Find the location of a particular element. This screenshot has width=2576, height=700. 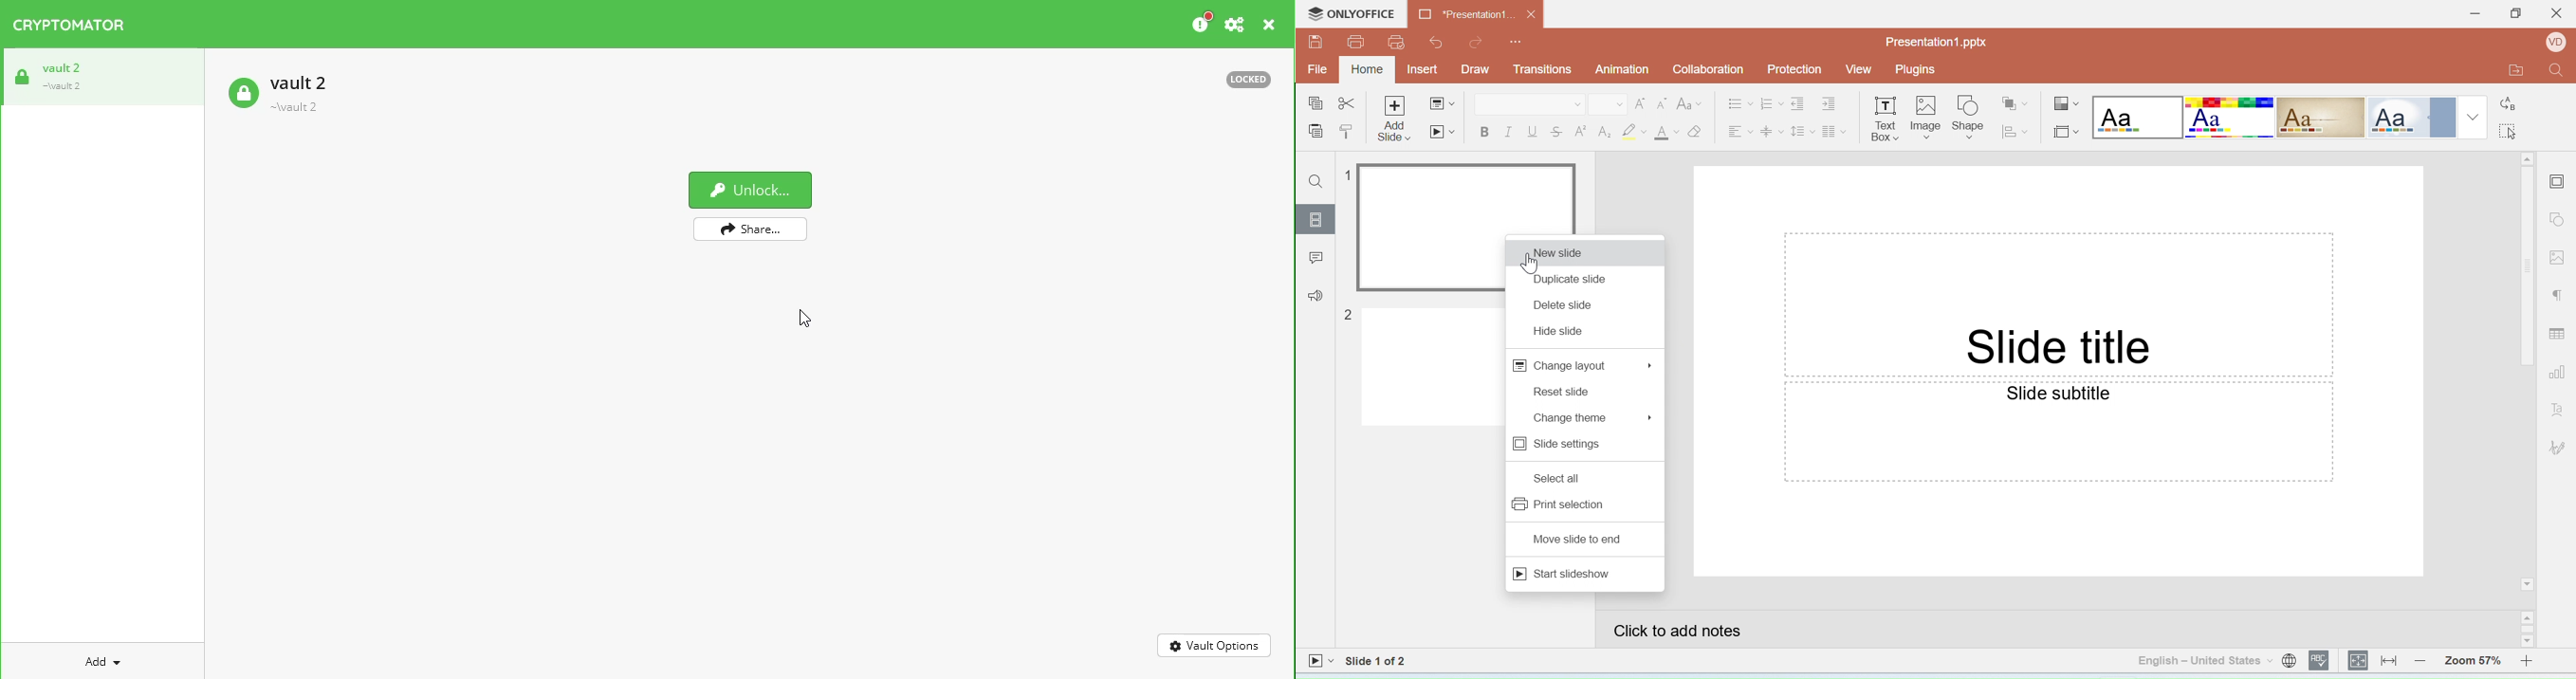

Blank is located at coordinates (2137, 117).